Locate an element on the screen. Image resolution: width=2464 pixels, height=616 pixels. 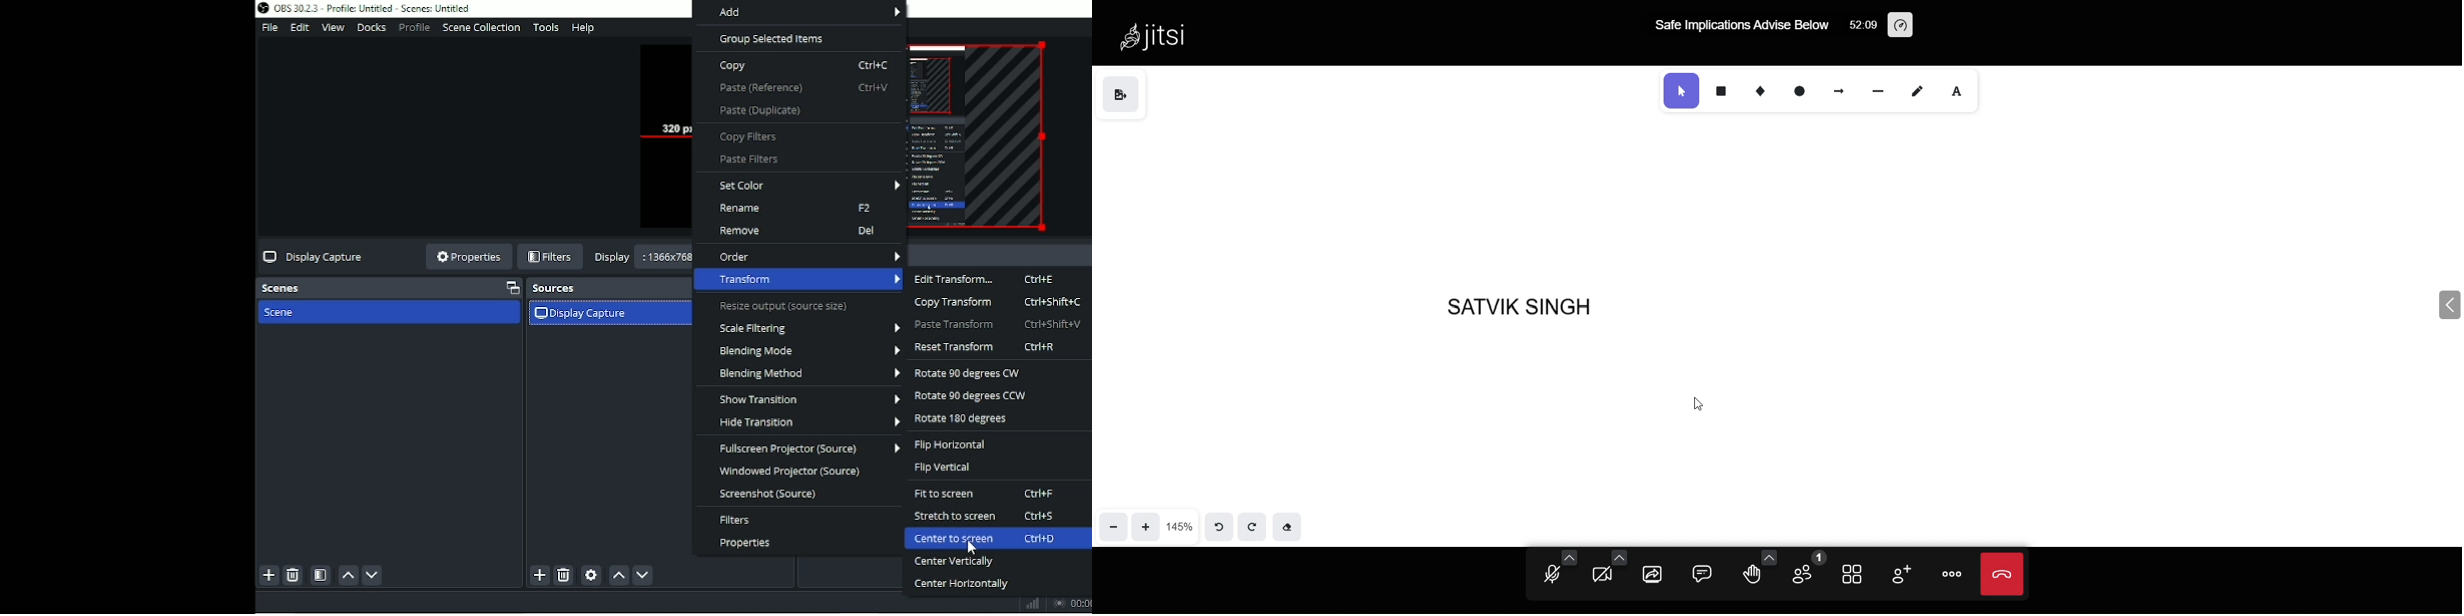
Scenes is located at coordinates (389, 287).